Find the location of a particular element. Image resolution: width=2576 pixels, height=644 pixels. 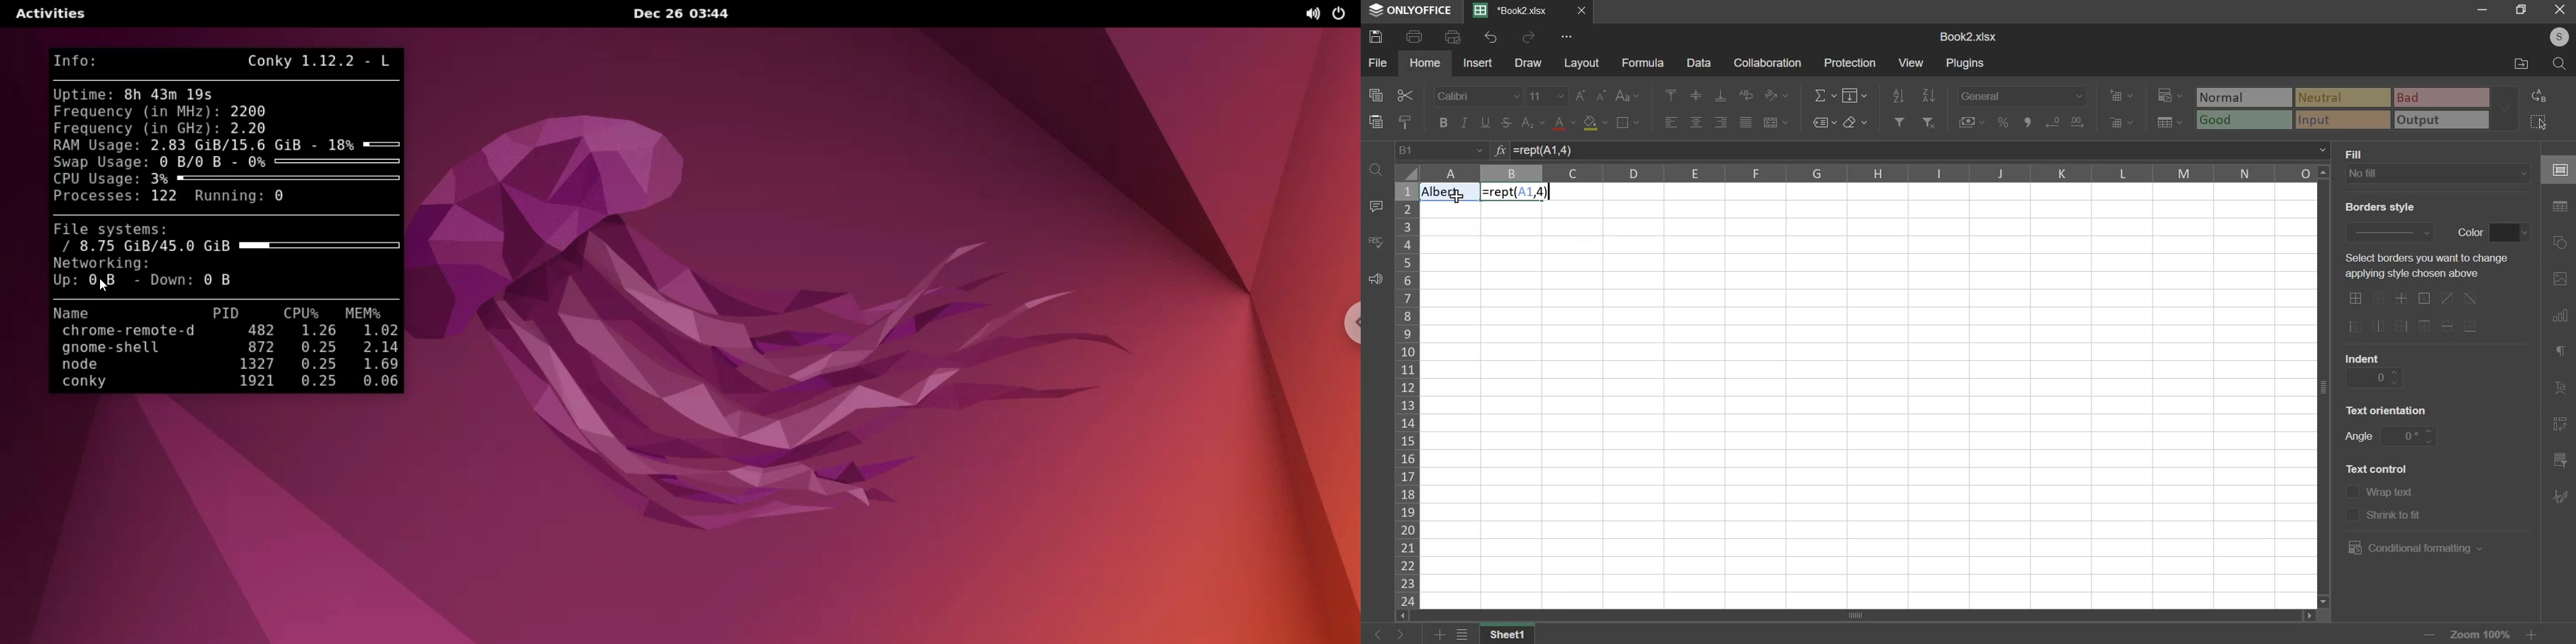

border options is located at coordinates (2416, 314).